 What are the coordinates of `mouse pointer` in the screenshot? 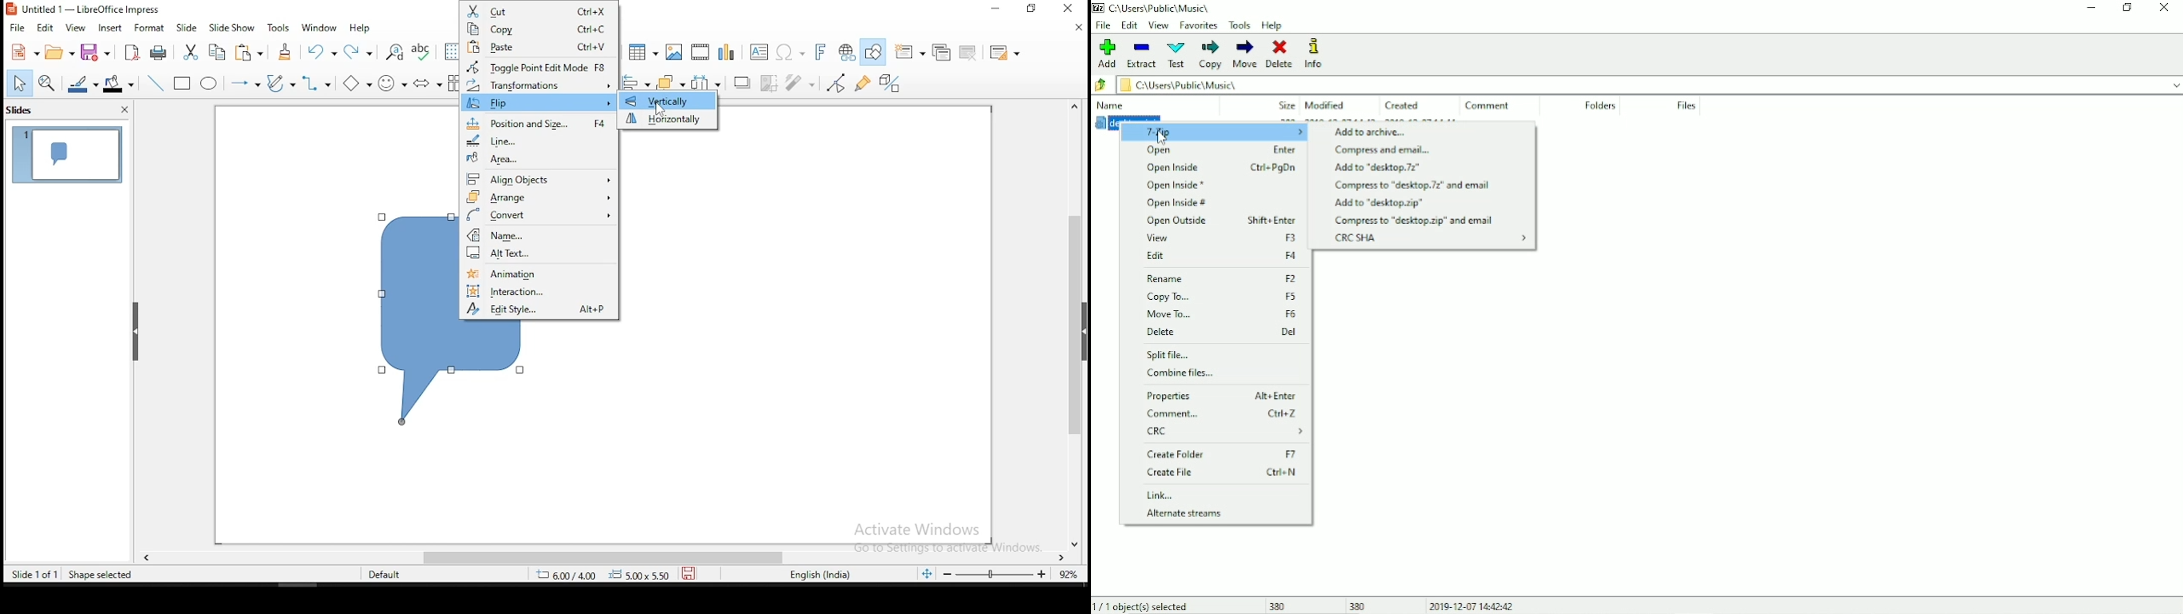 It's located at (662, 112).